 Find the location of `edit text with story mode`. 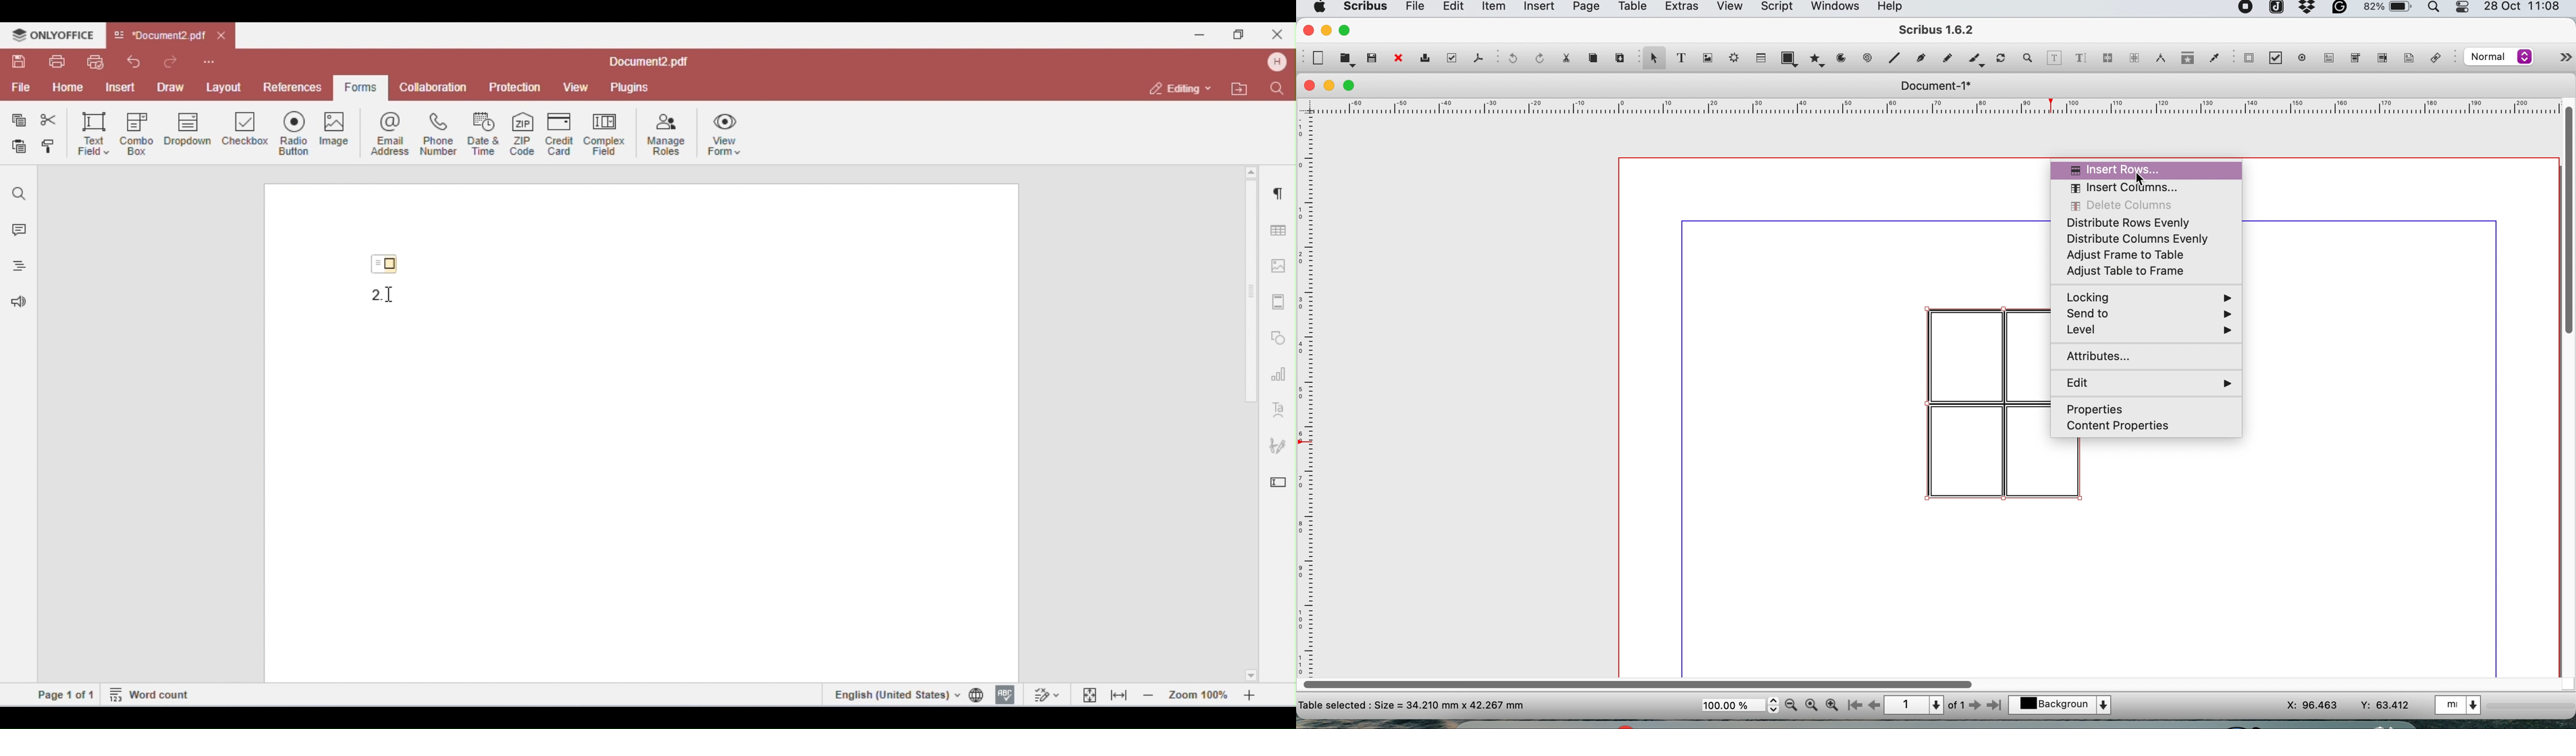

edit text with story mode is located at coordinates (2080, 59).